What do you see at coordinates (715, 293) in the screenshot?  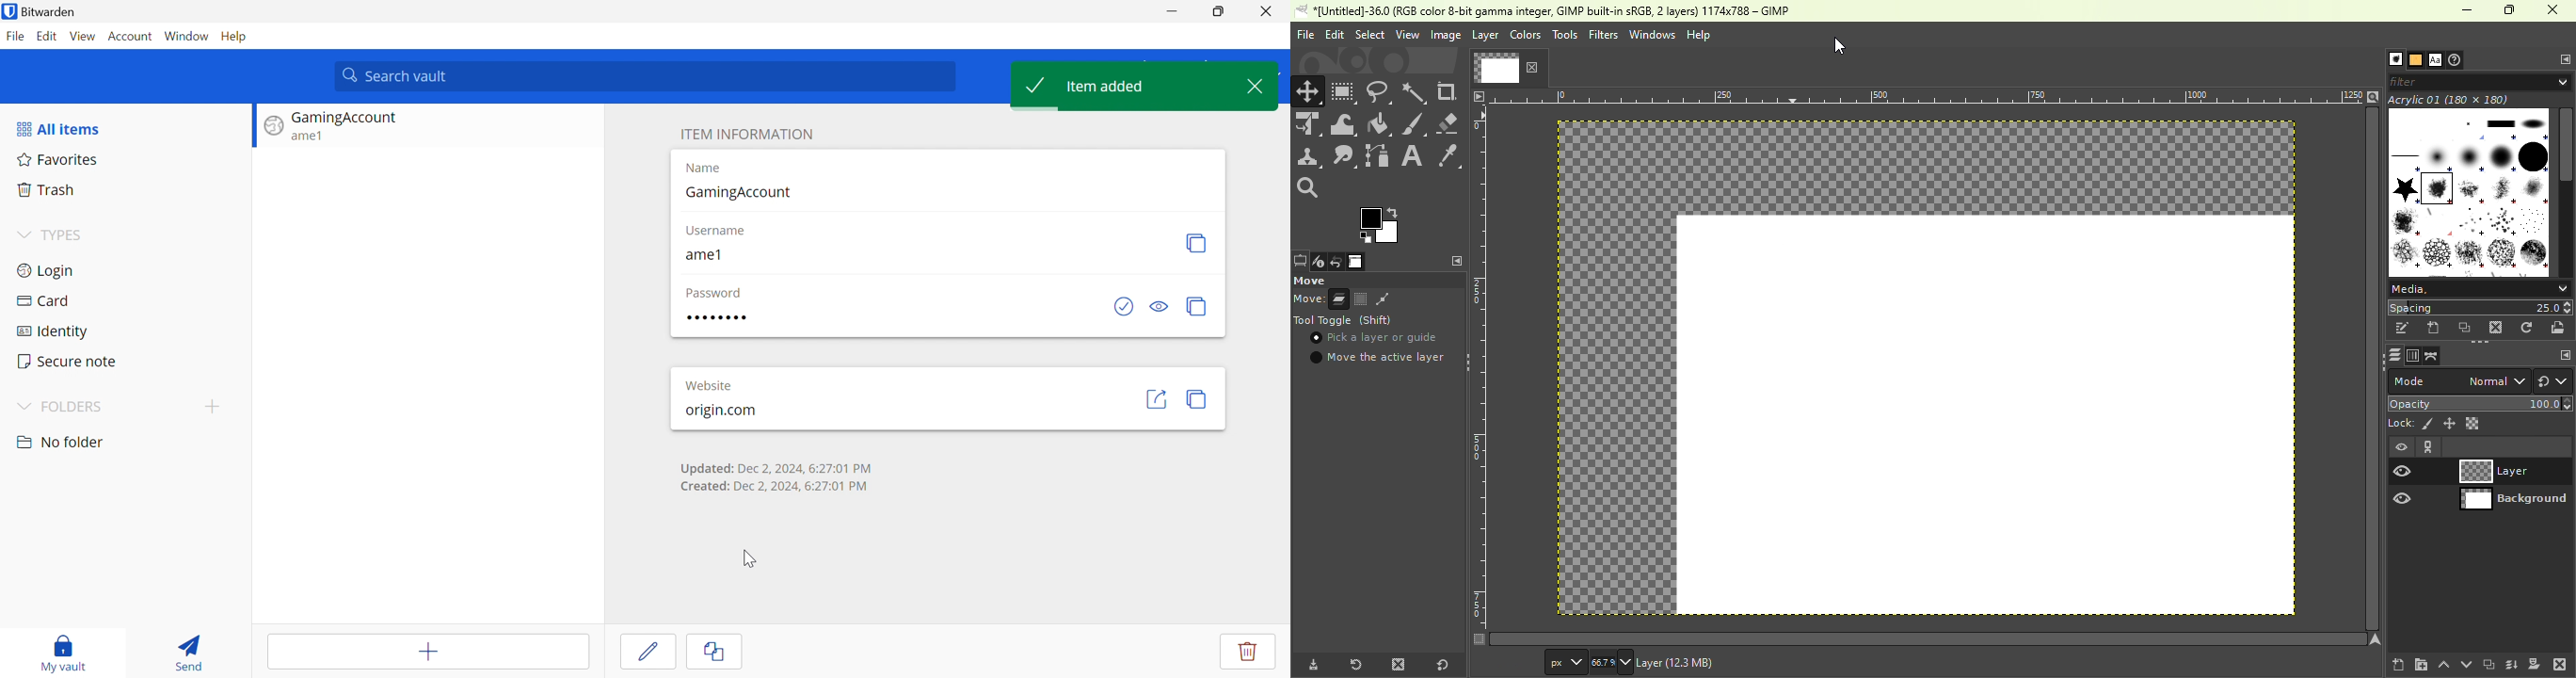 I see `Password` at bounding box center [715, 293].